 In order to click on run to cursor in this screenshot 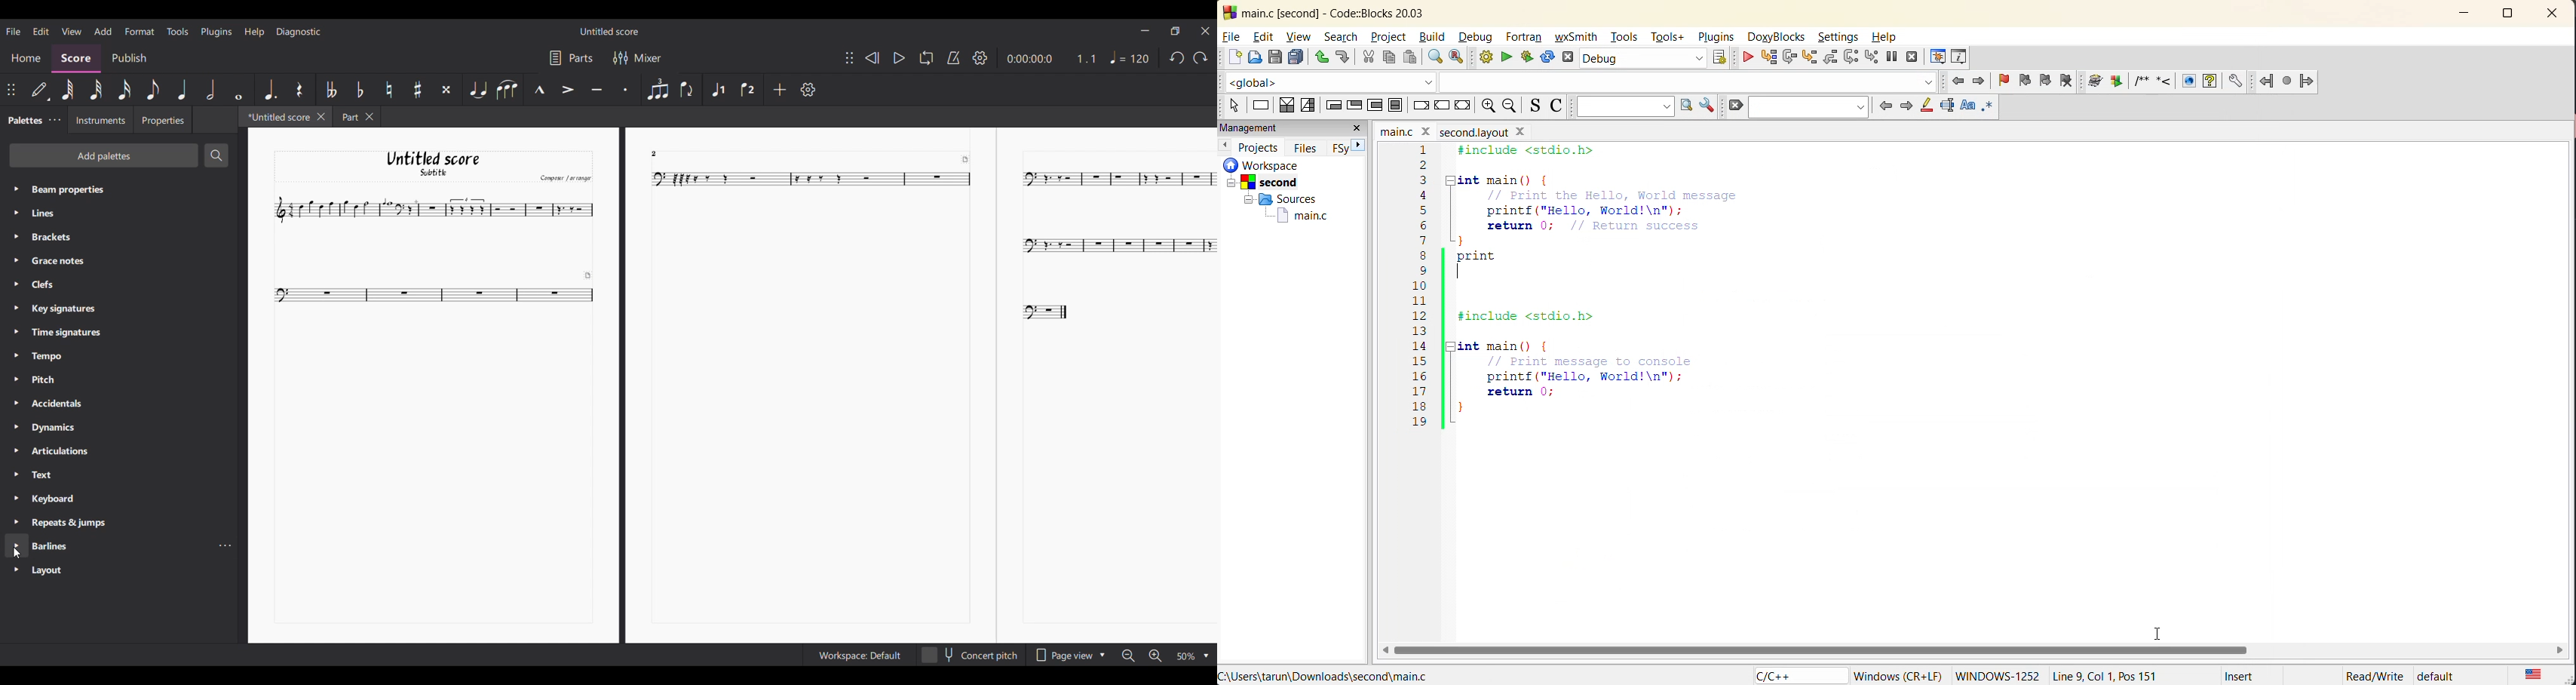, I will do `click(1769, 59)`.